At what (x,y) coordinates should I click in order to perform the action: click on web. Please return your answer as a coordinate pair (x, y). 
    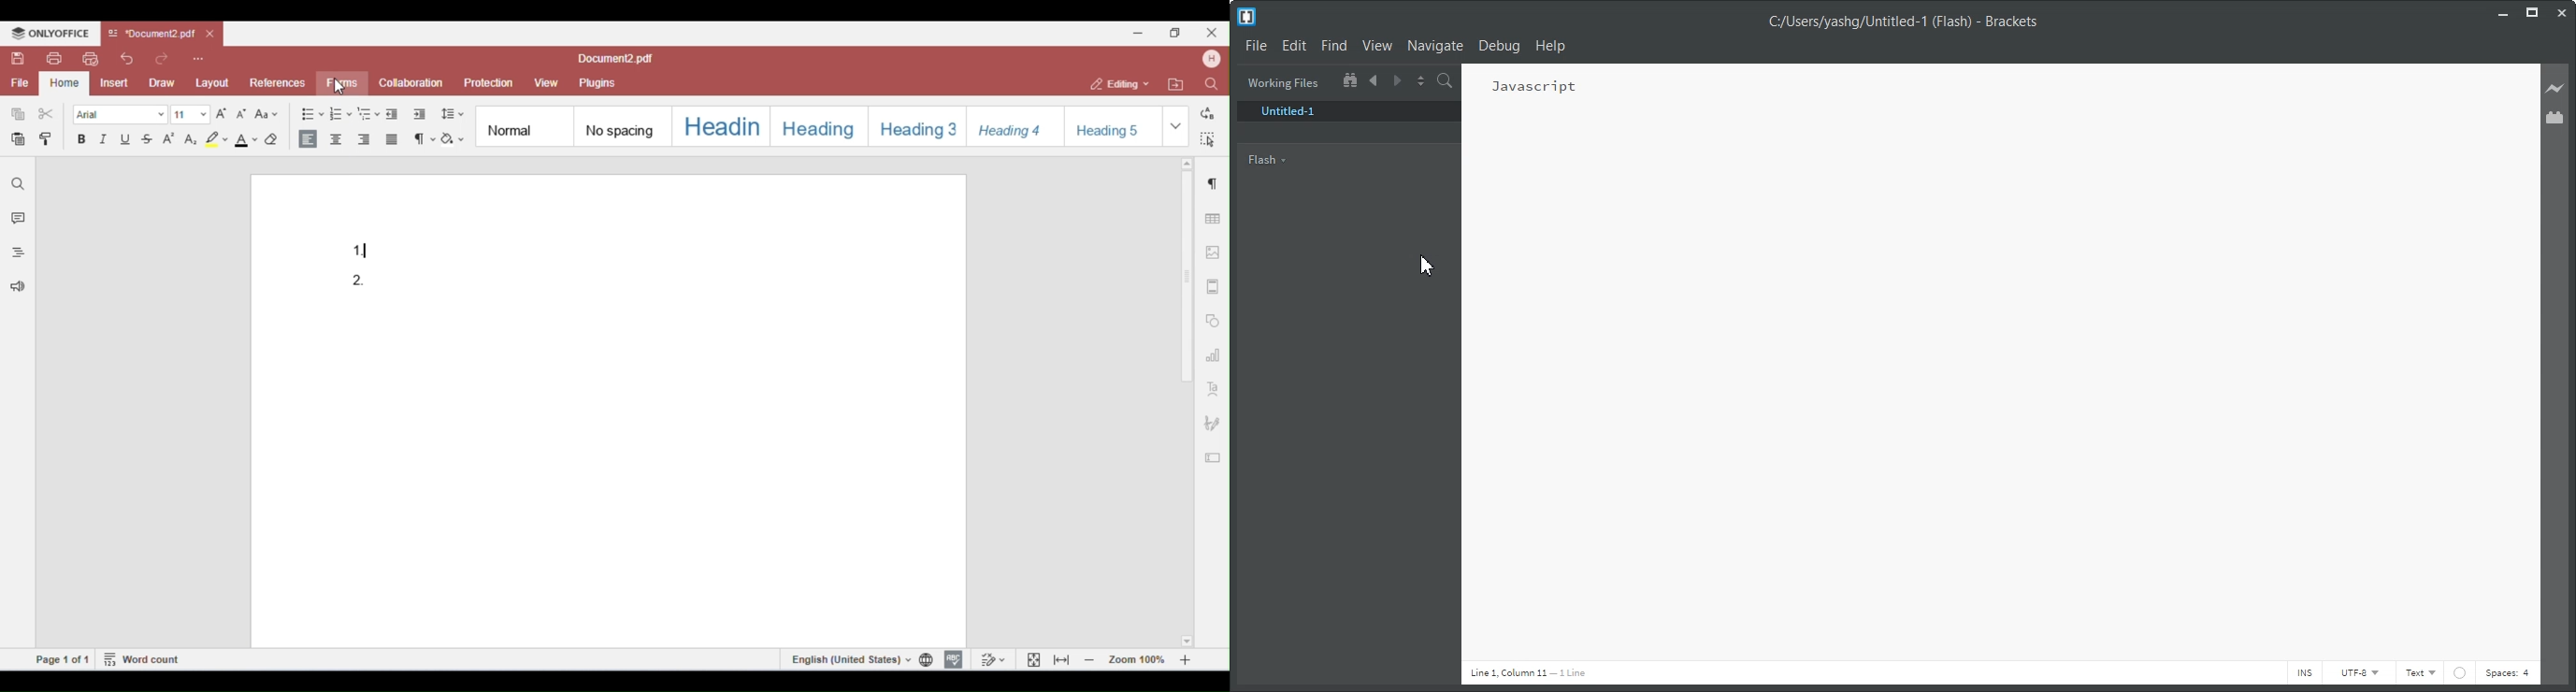
    Looking at the image, I should click on (2460, 674).